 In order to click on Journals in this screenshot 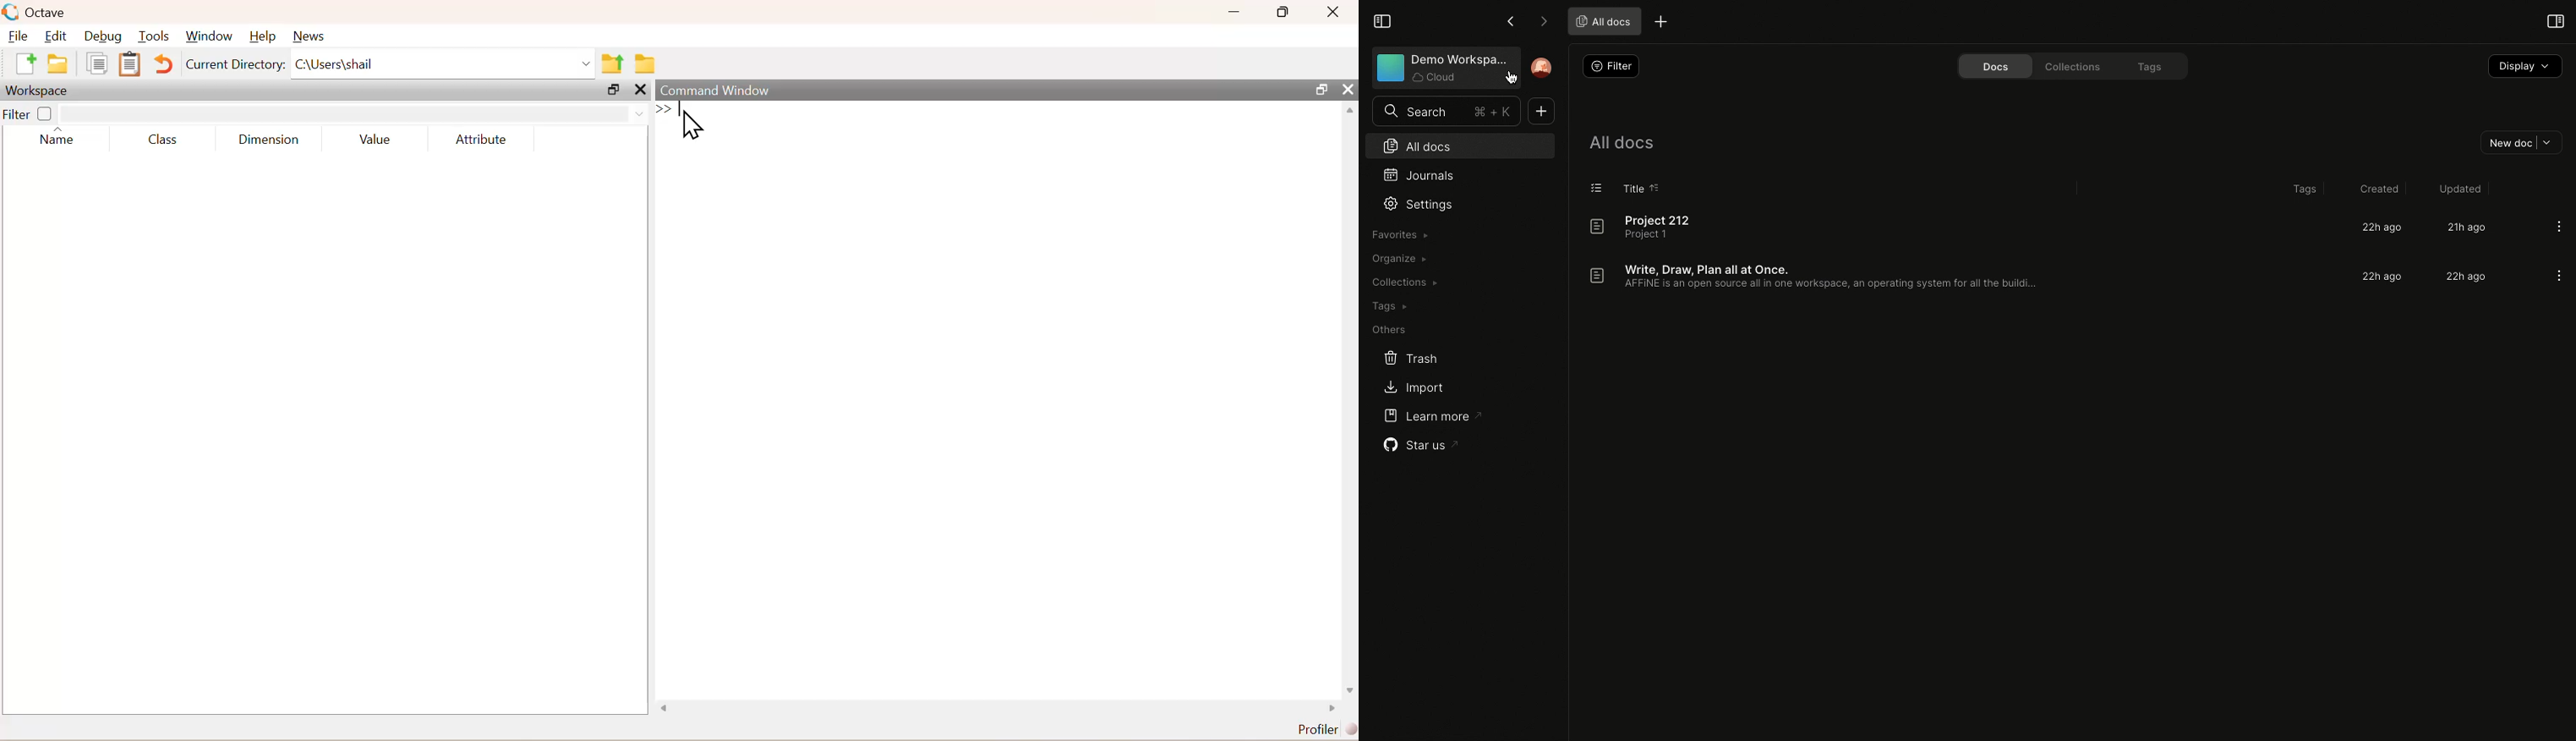, I will do `click(1417, 173)`.